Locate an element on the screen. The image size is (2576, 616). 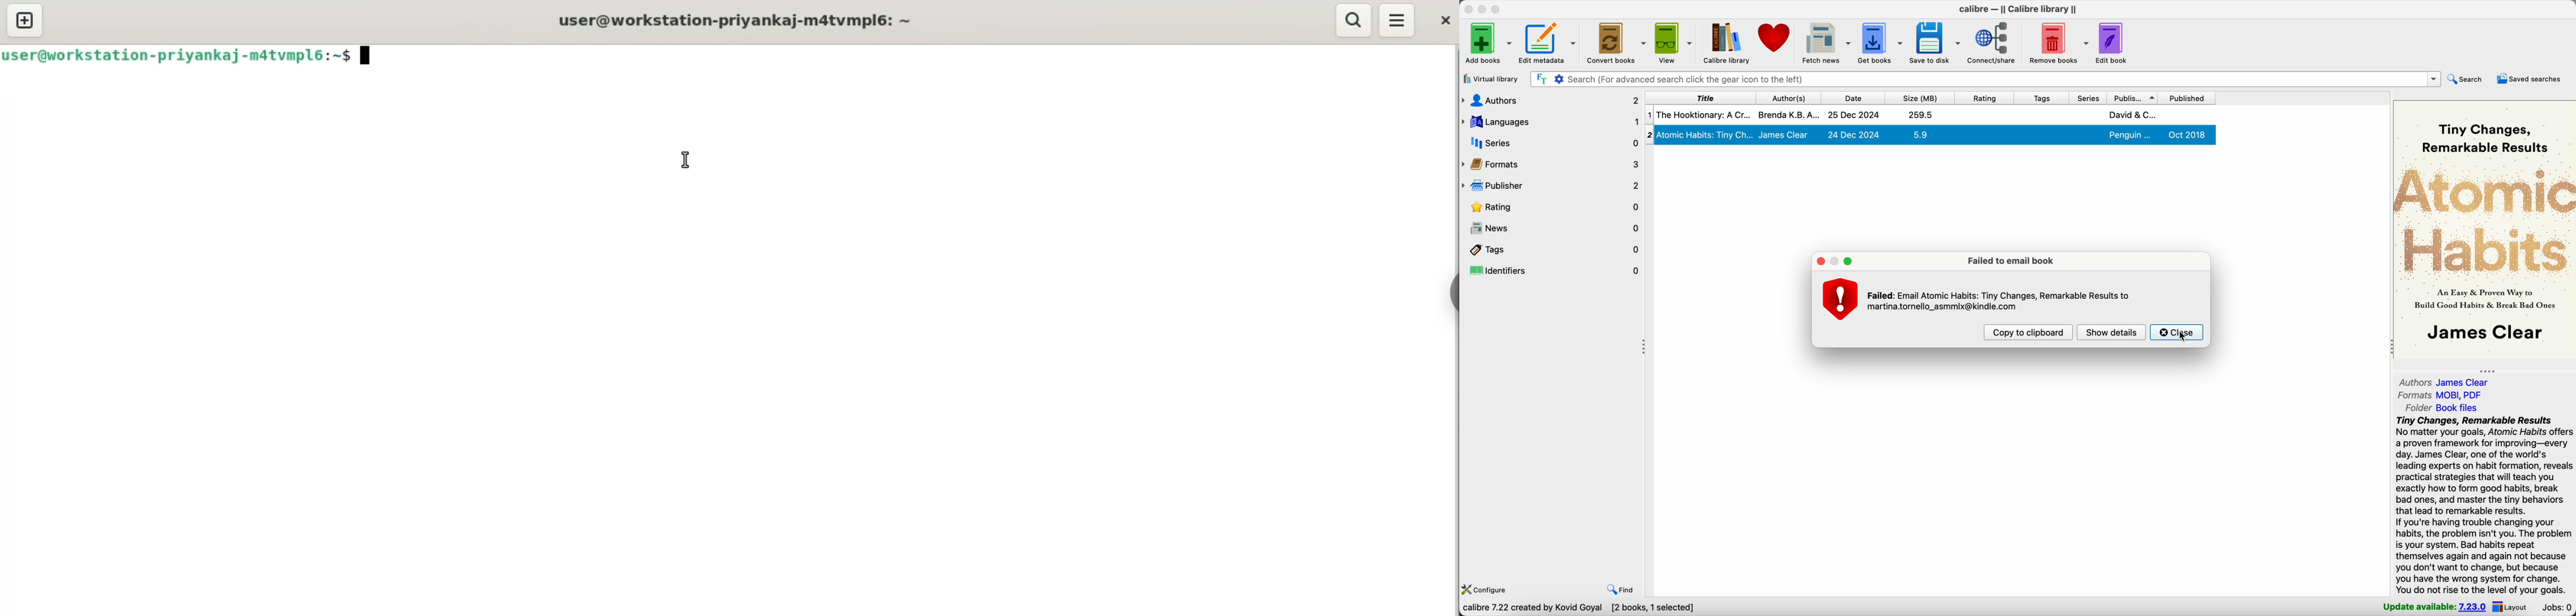
close is located at coordinates (1443, 21).